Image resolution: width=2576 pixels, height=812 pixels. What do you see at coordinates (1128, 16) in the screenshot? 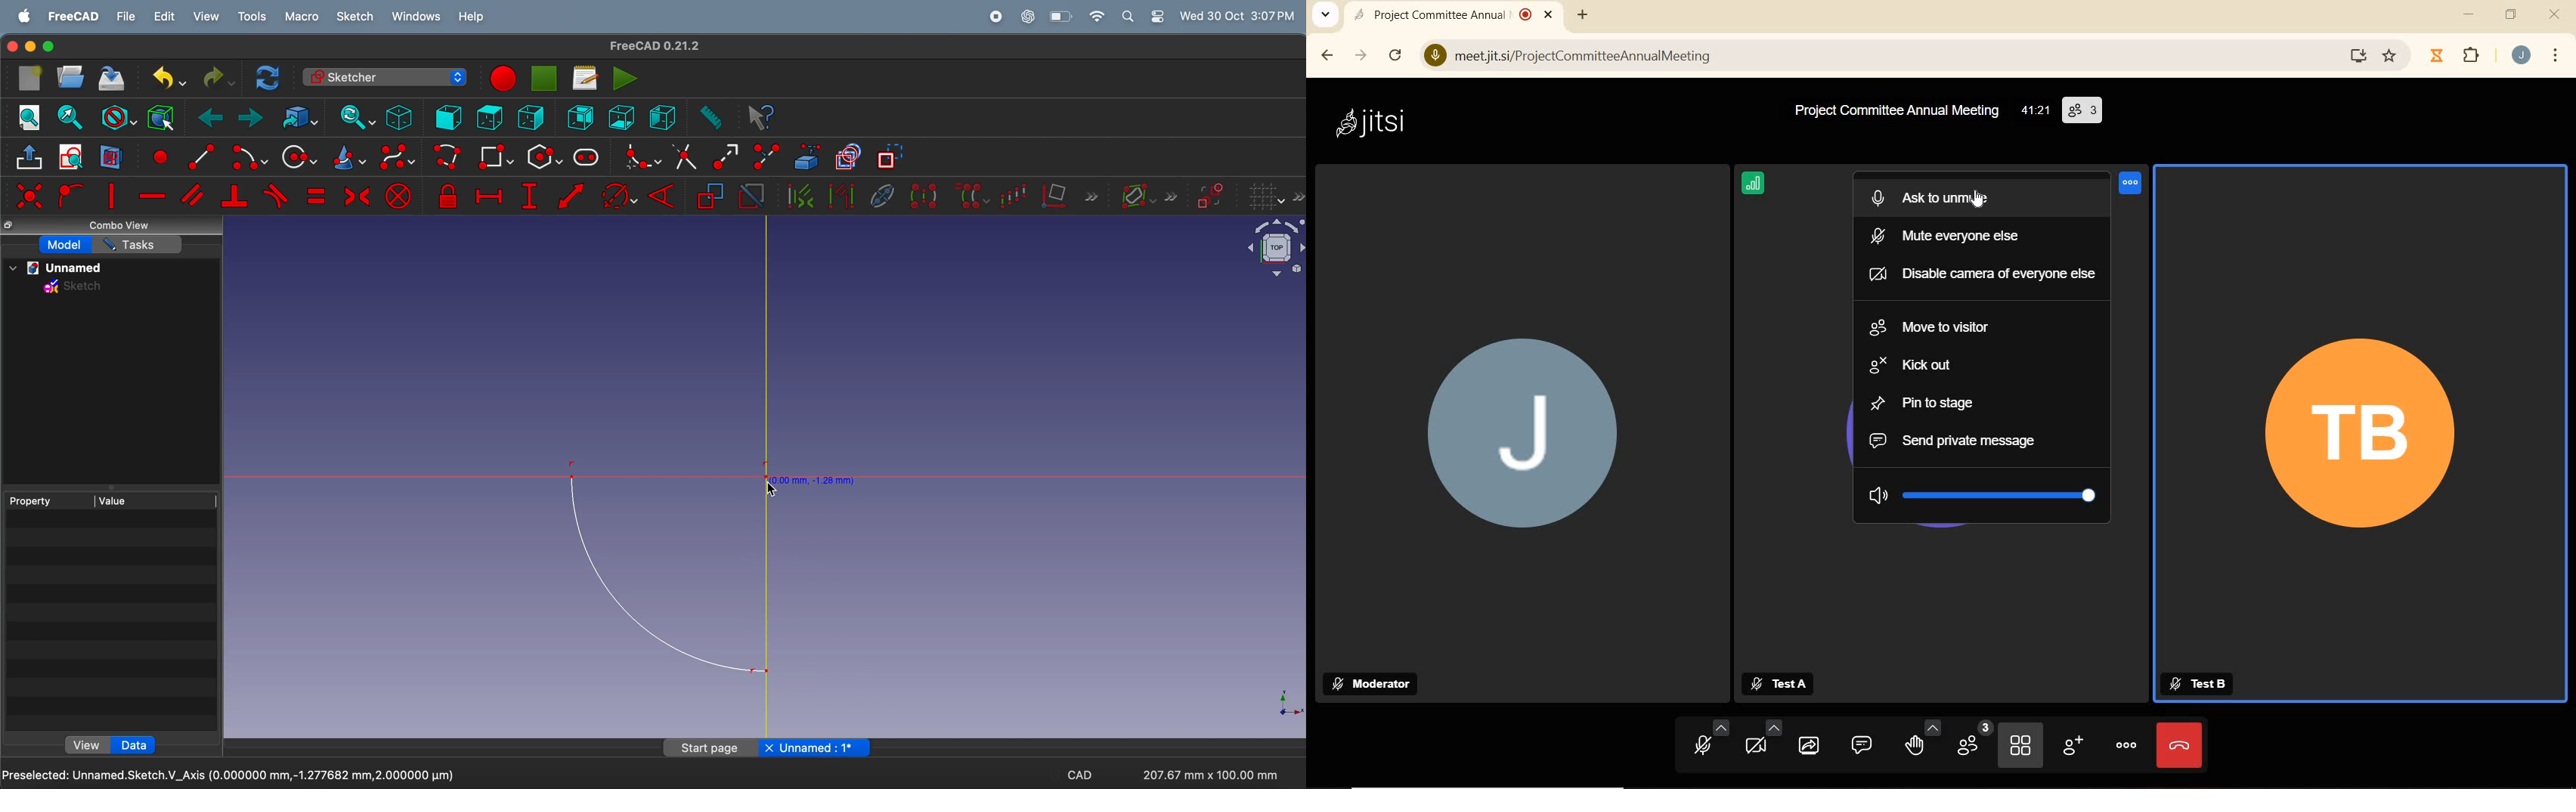
I see `search` at bounding box center [1128, 16].